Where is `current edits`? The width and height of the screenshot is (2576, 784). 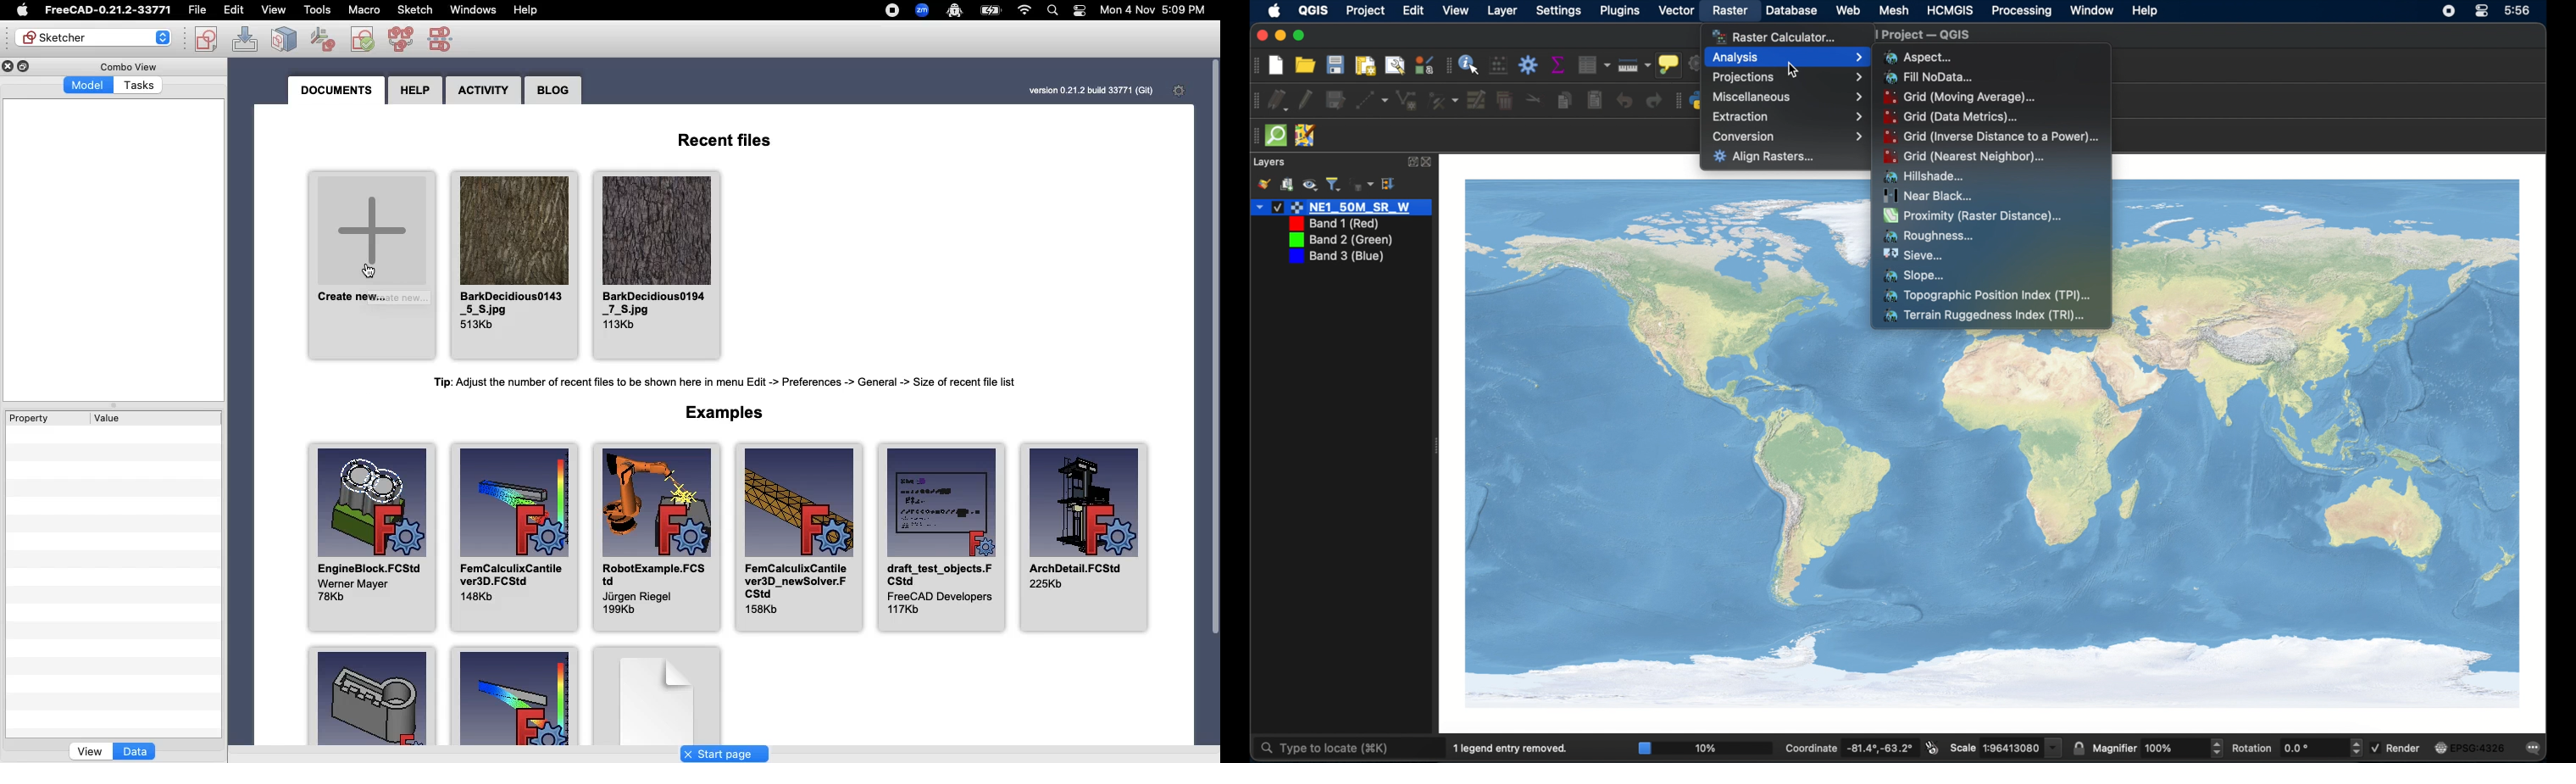
current edits is located at coordinates (1279, 100).